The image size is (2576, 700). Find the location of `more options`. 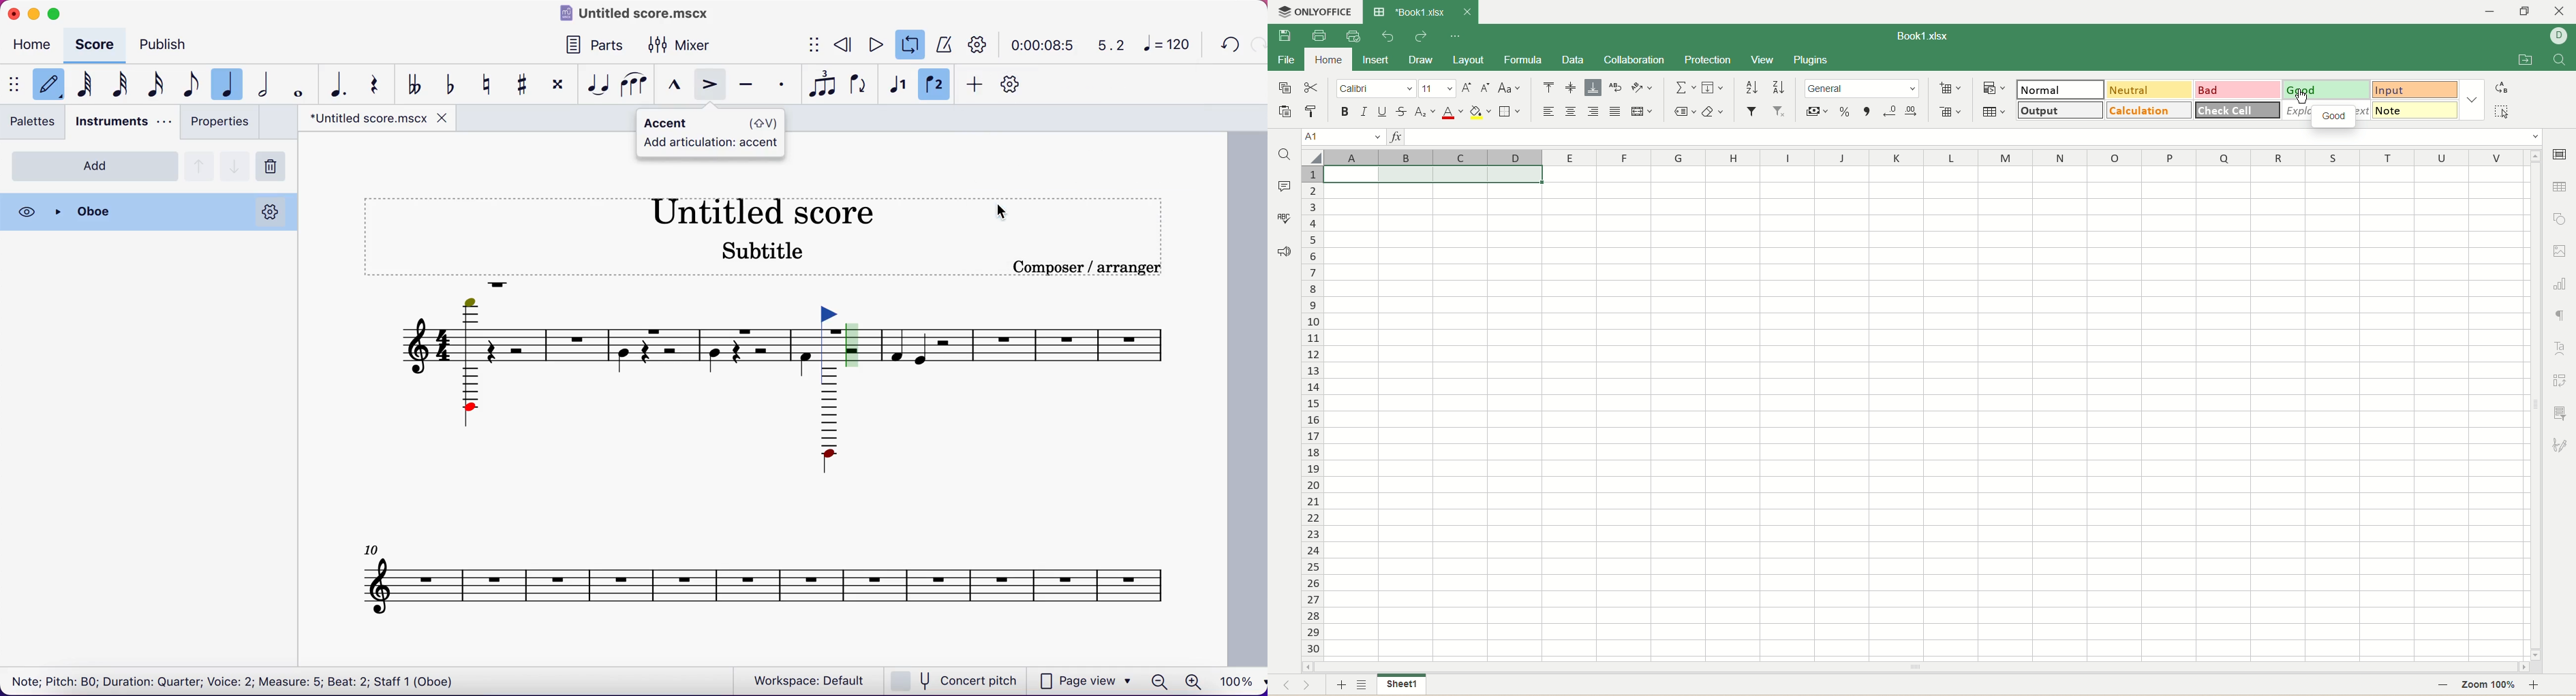

more options is located at coordinates (270, 211).